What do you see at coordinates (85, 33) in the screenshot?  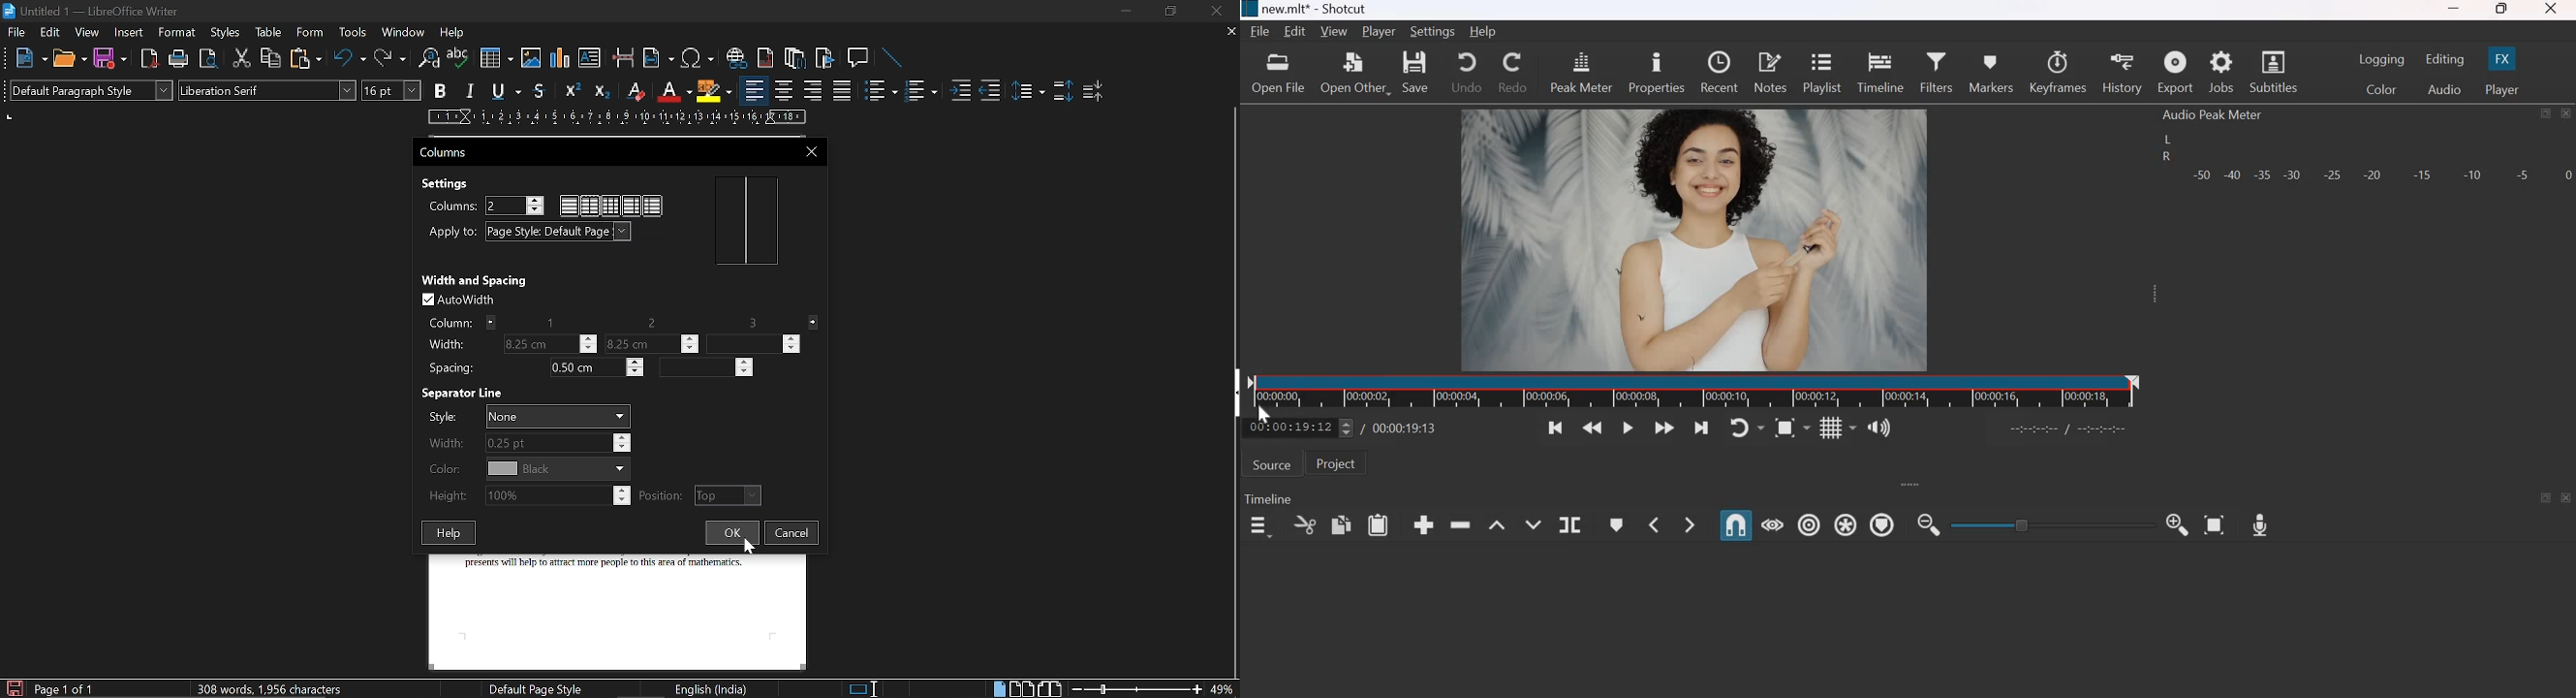 I see `View` at bounding box center [85, 33].